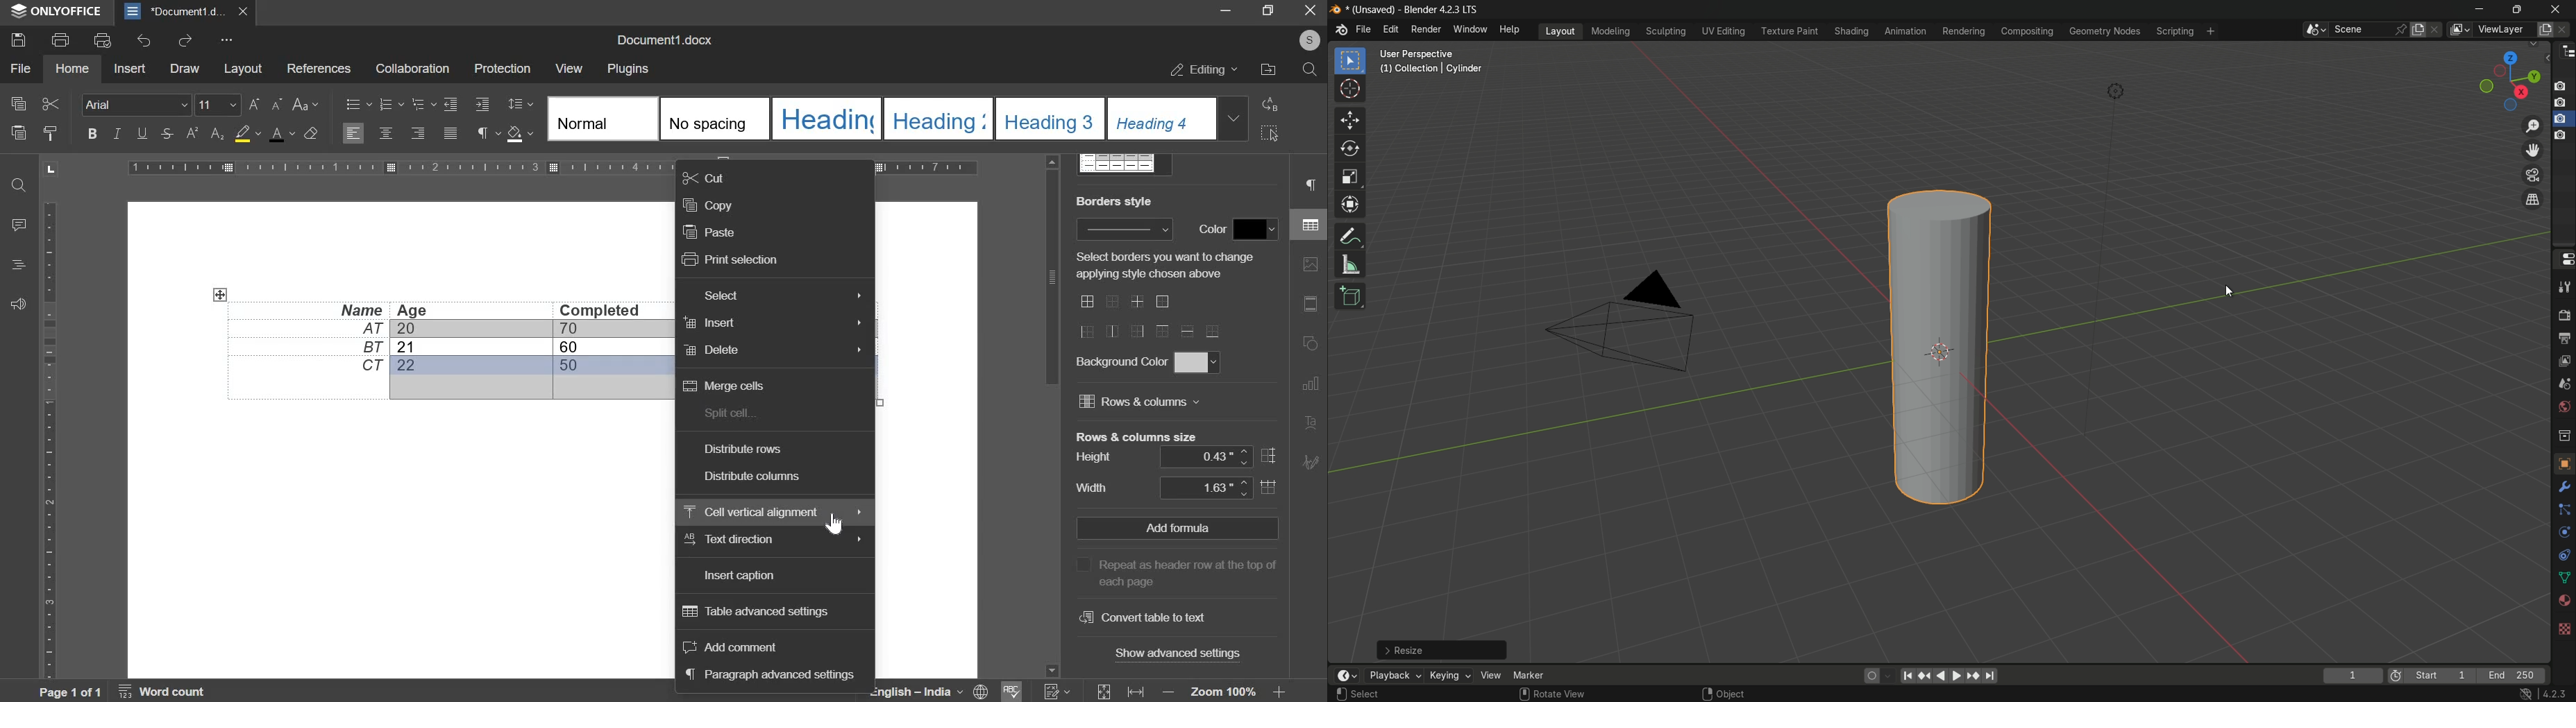 This screenshot has width=2576, height=728. Describe the element at coordinates (734, 539) in the screenshot. I see `text direction` at that location.